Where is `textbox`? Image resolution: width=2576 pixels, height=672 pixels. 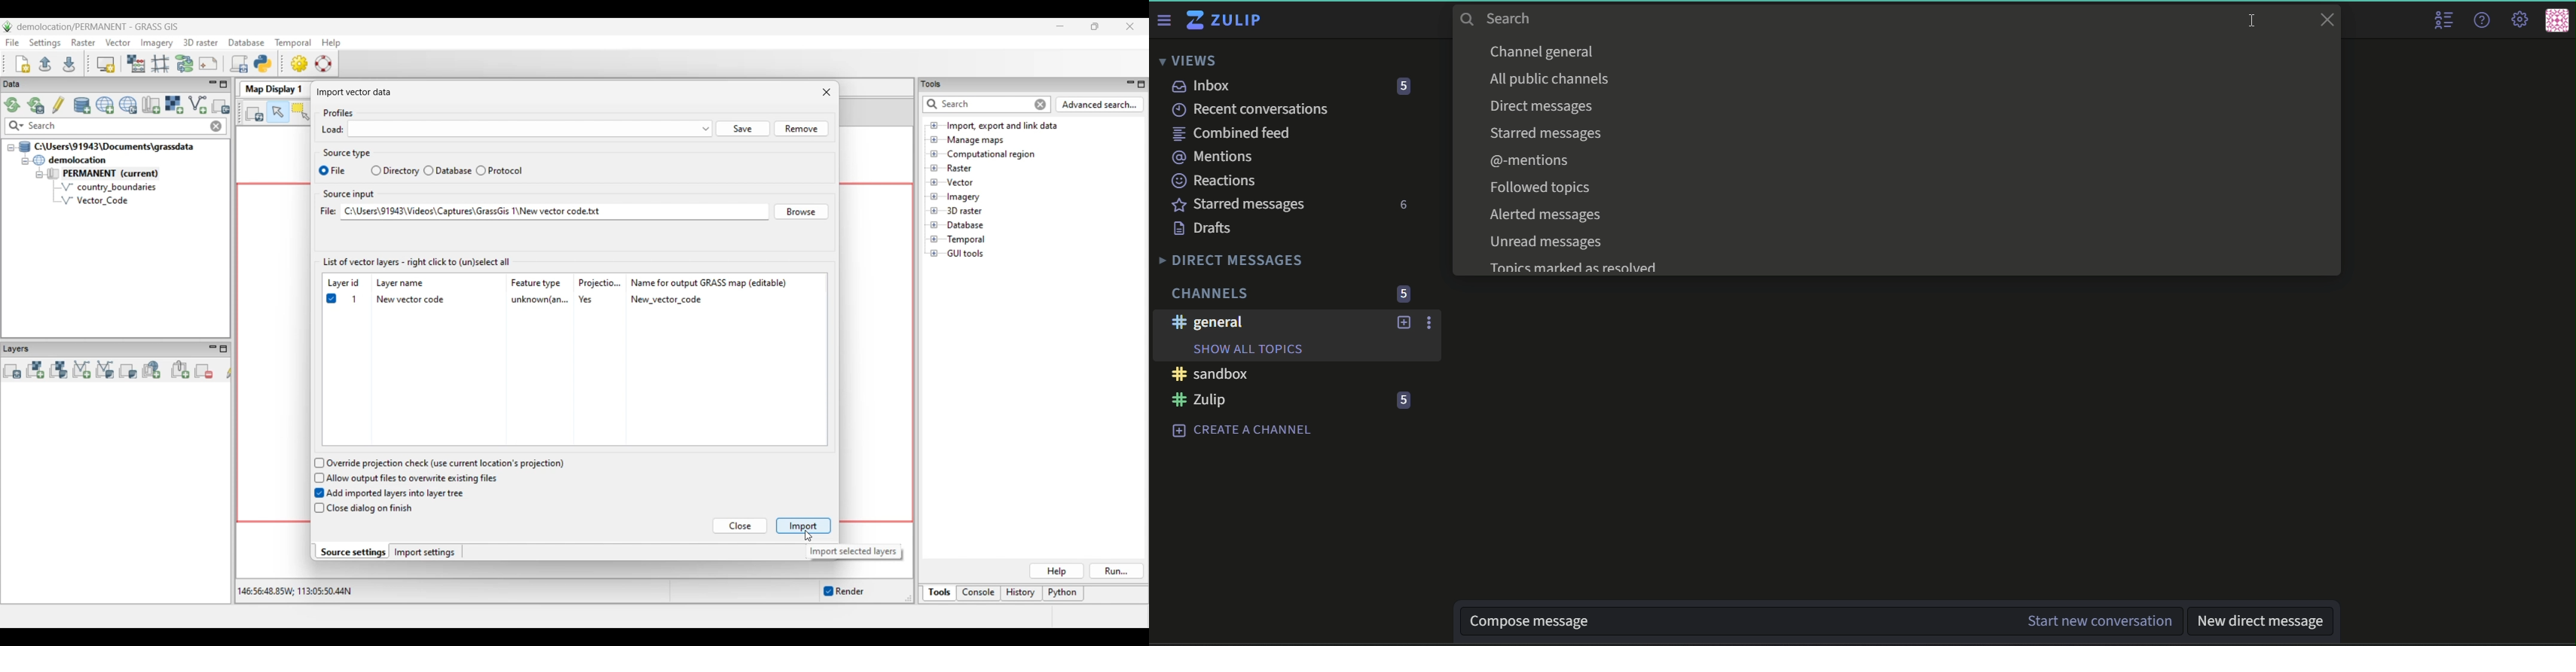
textbox is located at coordinates (1823, 620).